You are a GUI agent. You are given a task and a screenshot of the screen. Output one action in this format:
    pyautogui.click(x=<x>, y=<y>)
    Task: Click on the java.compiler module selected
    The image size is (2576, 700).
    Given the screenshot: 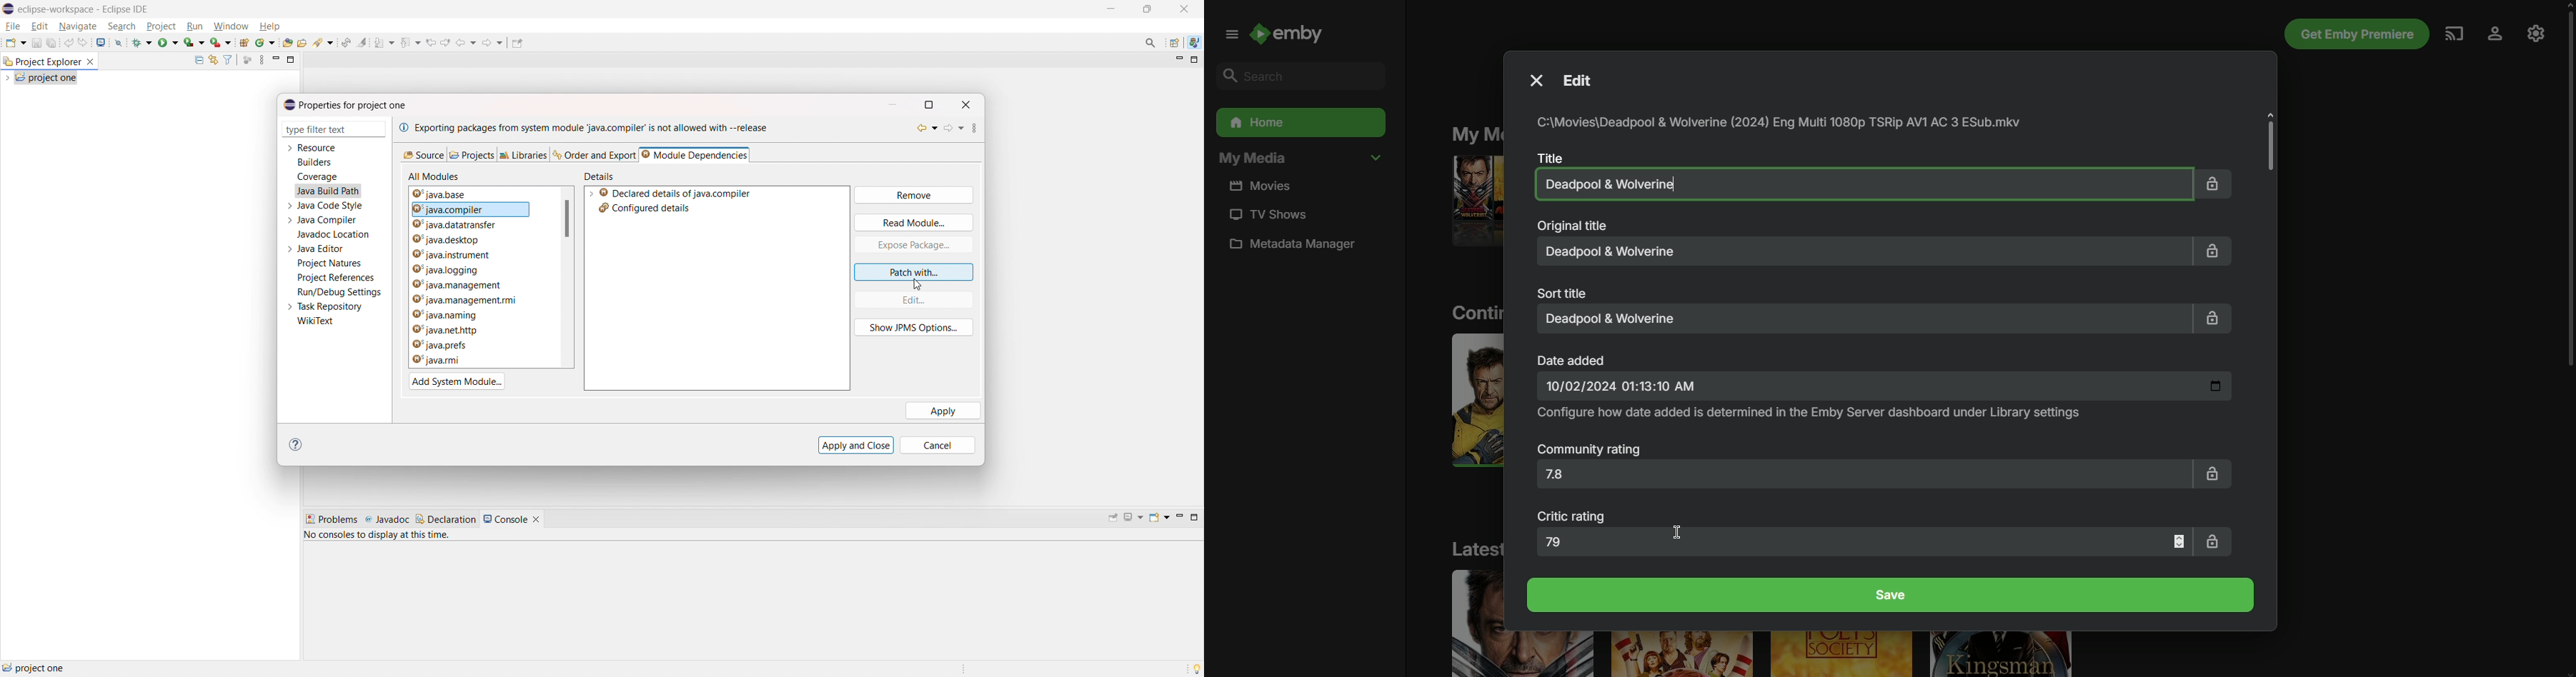 What is the action you would take?
    pyautogui.click(x=470, y=209)
    